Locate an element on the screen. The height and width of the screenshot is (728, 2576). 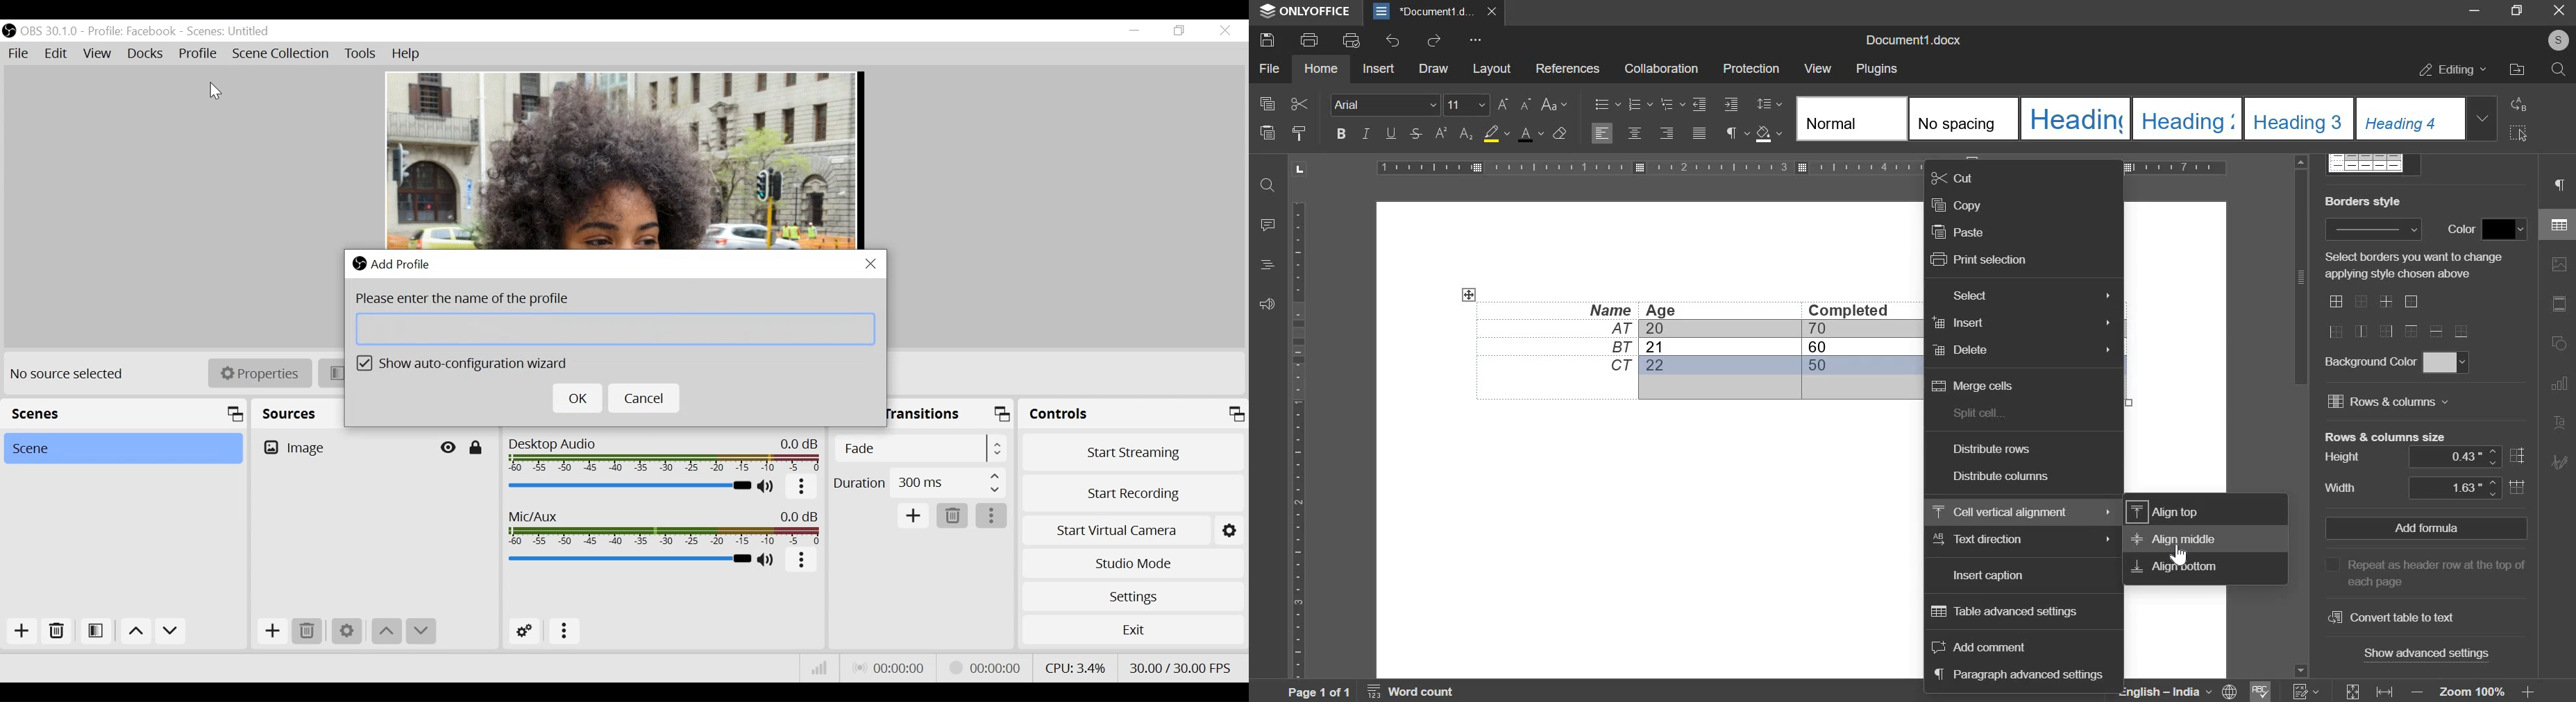
zoom is located at coordinates (2473, 691).